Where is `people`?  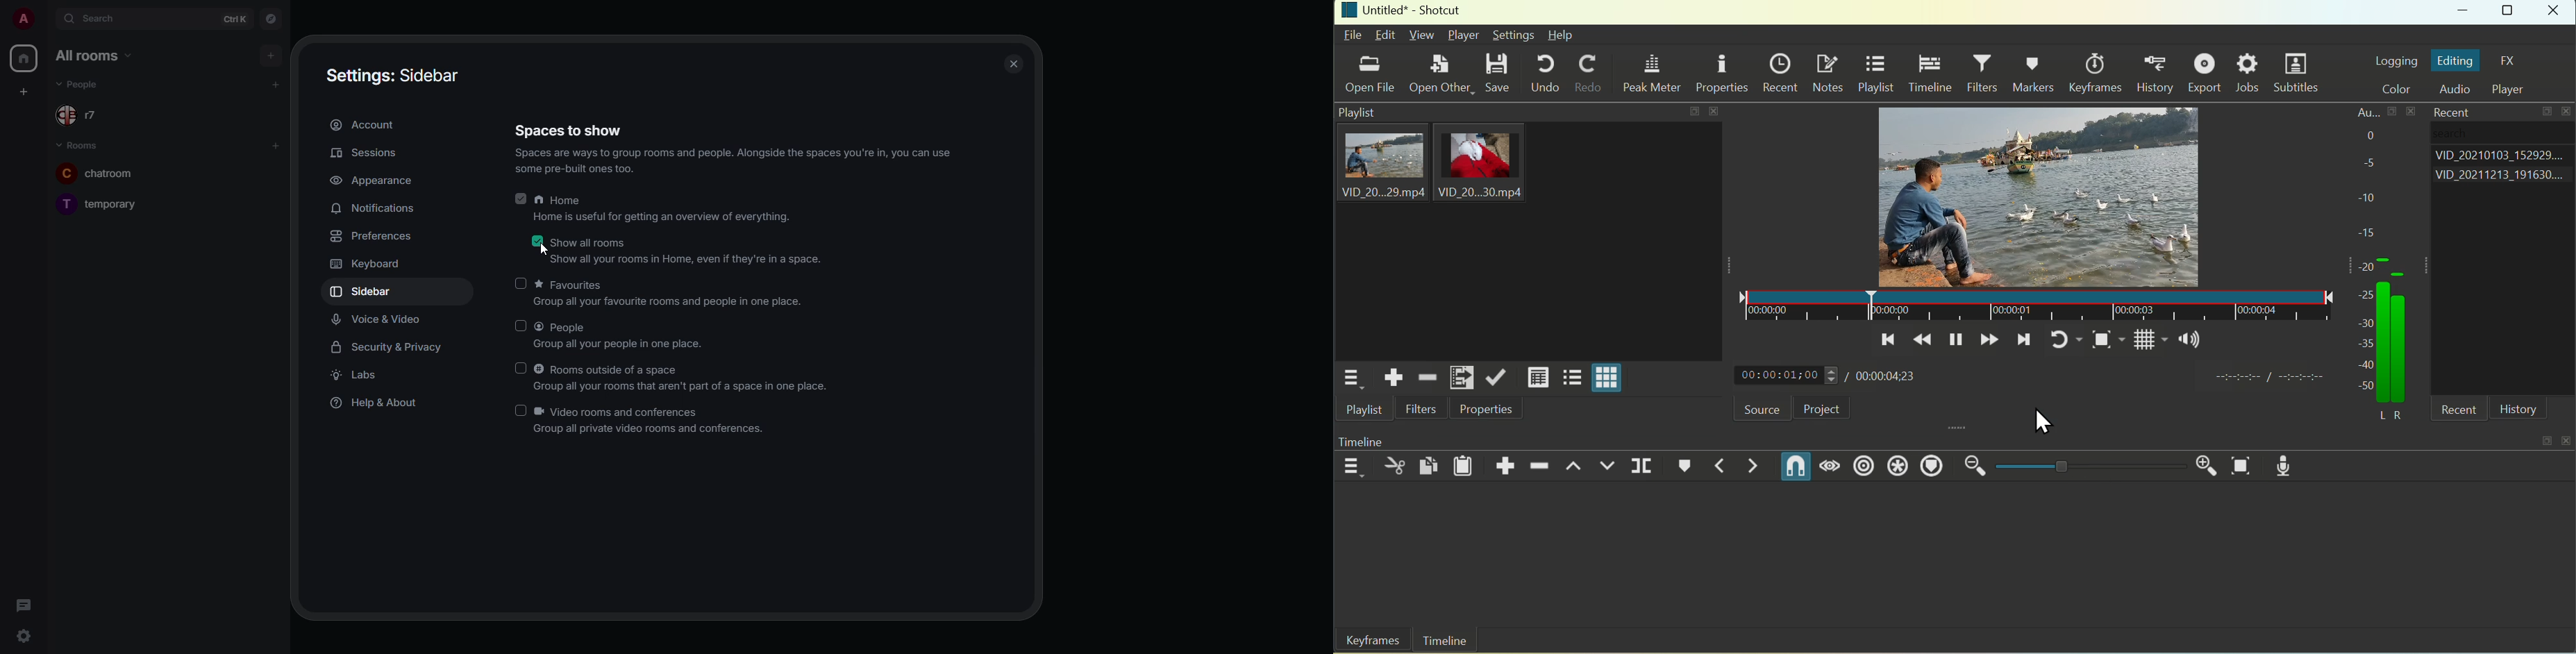 people is located at coordinates (89, 86).